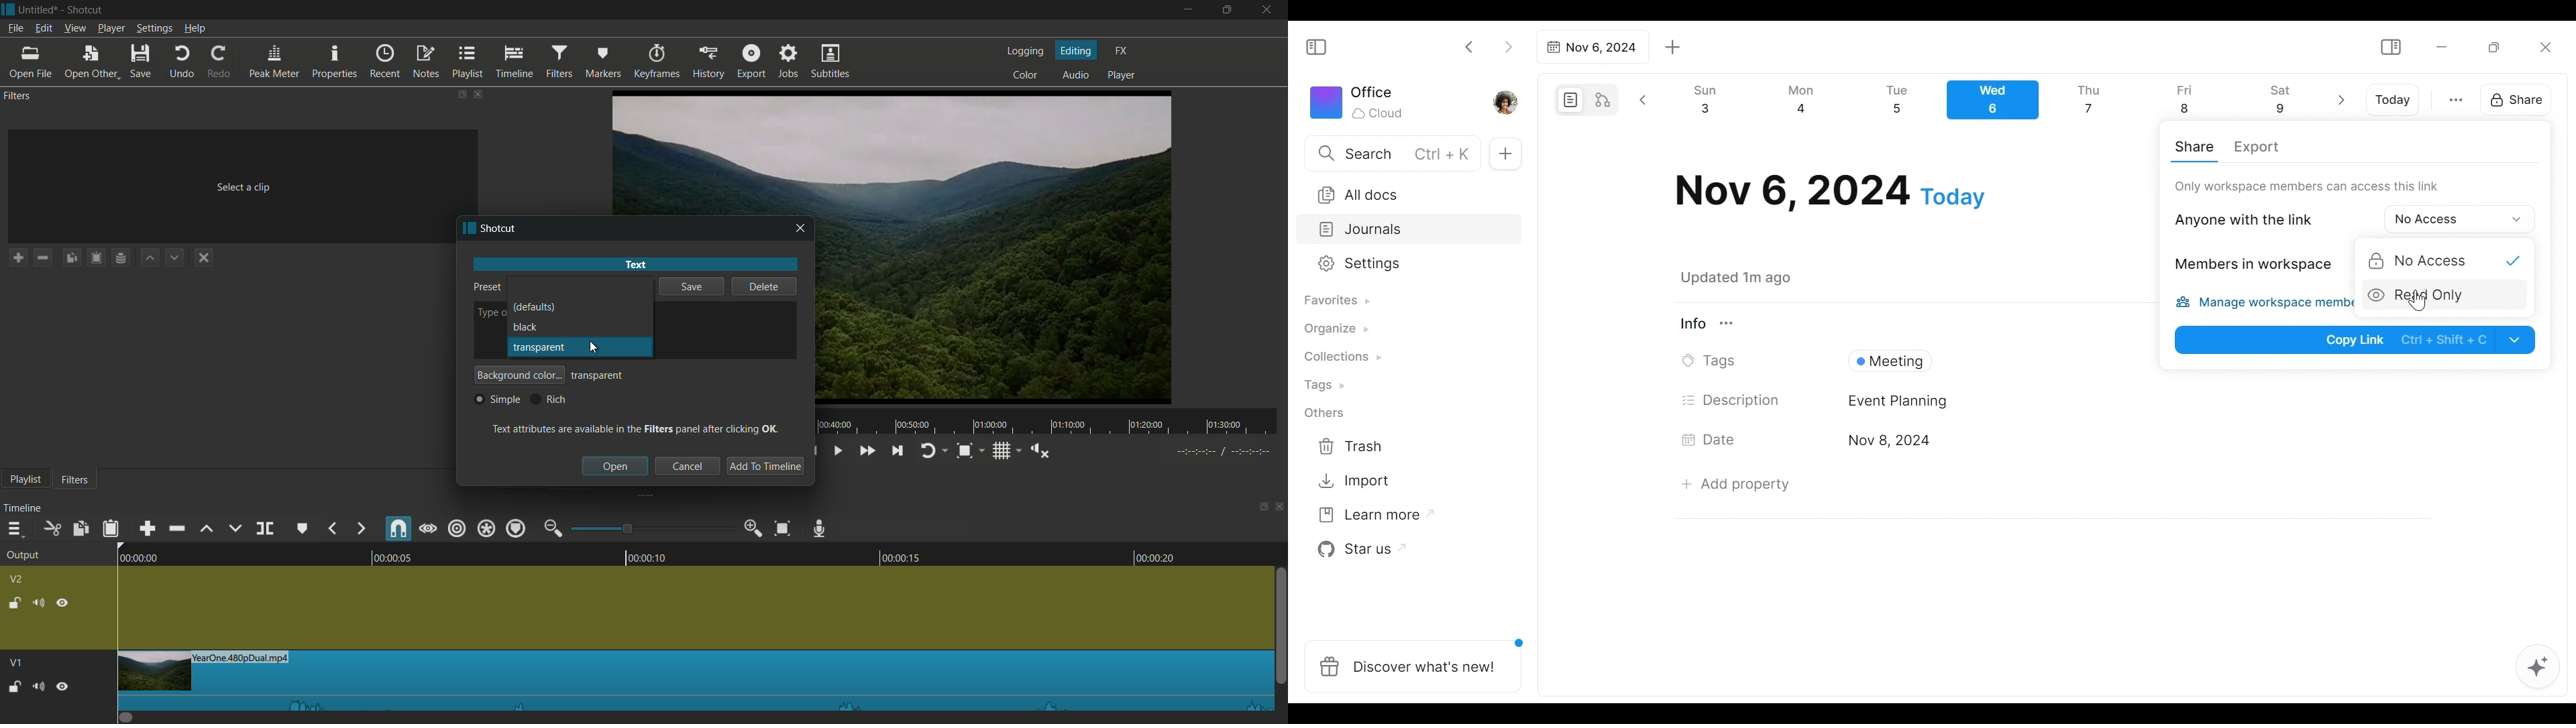 Image resolution: width=2576 pixels, height=728 pixels. Describe the element at coordinates (752, 62) in the screenshot. I see `export` at that location.